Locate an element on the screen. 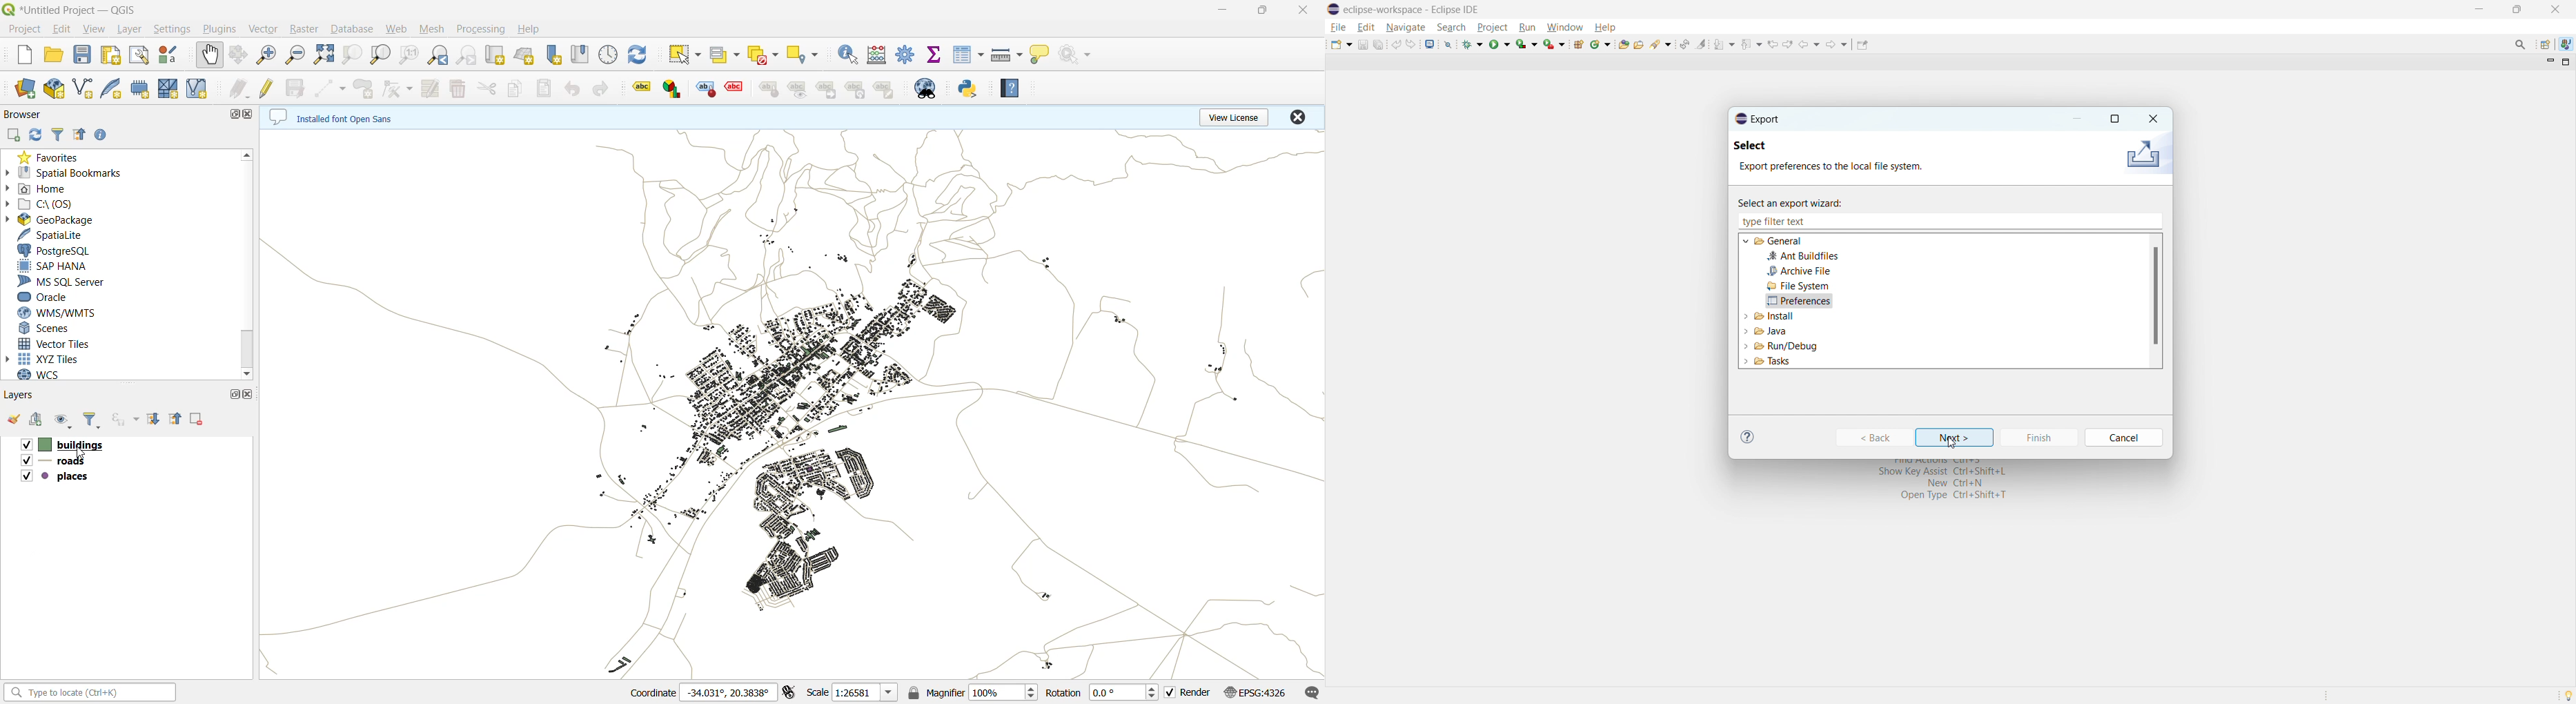 The width and height of the screenshot is (2576, 728). open is located at coordinates (13, 420).